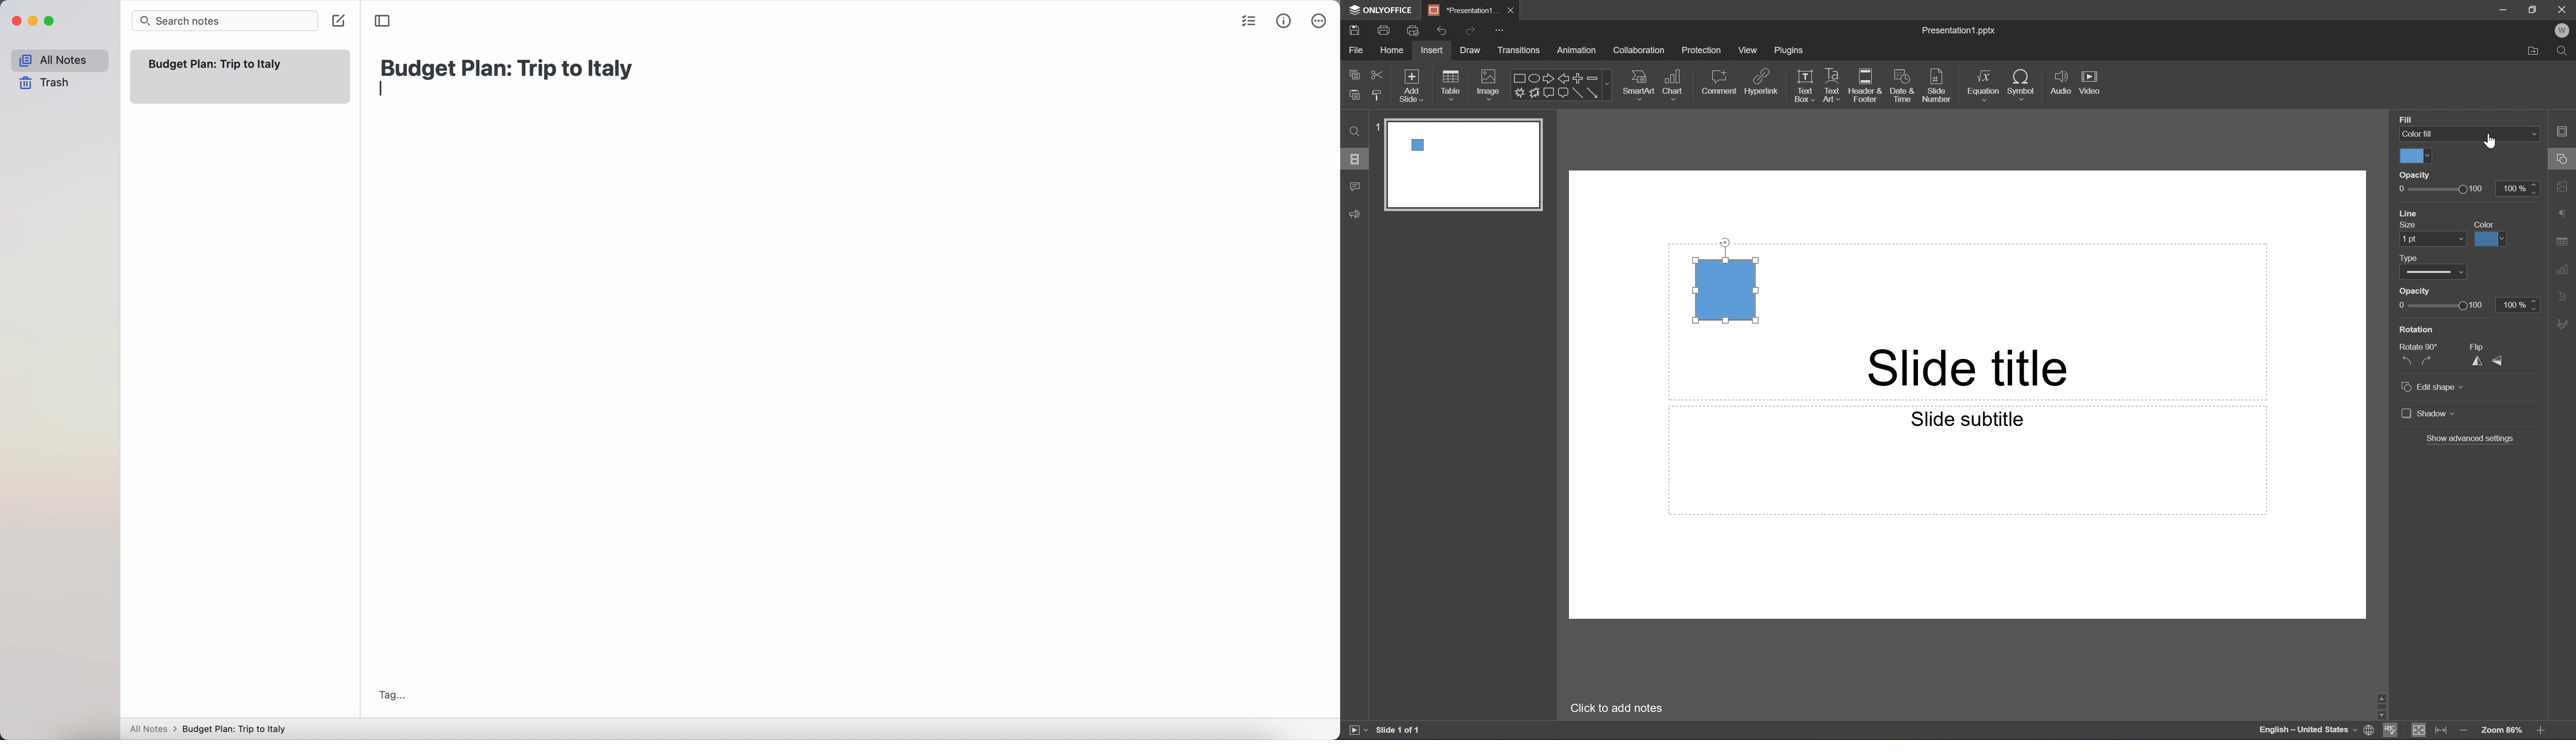 Image resolution: width=2576 pixels, height=756 pixels. What do you see at coordinates (2428, 362) in the screenshot?
I see `Rotate 90° clockwise` at bounding box center [2428, 362].